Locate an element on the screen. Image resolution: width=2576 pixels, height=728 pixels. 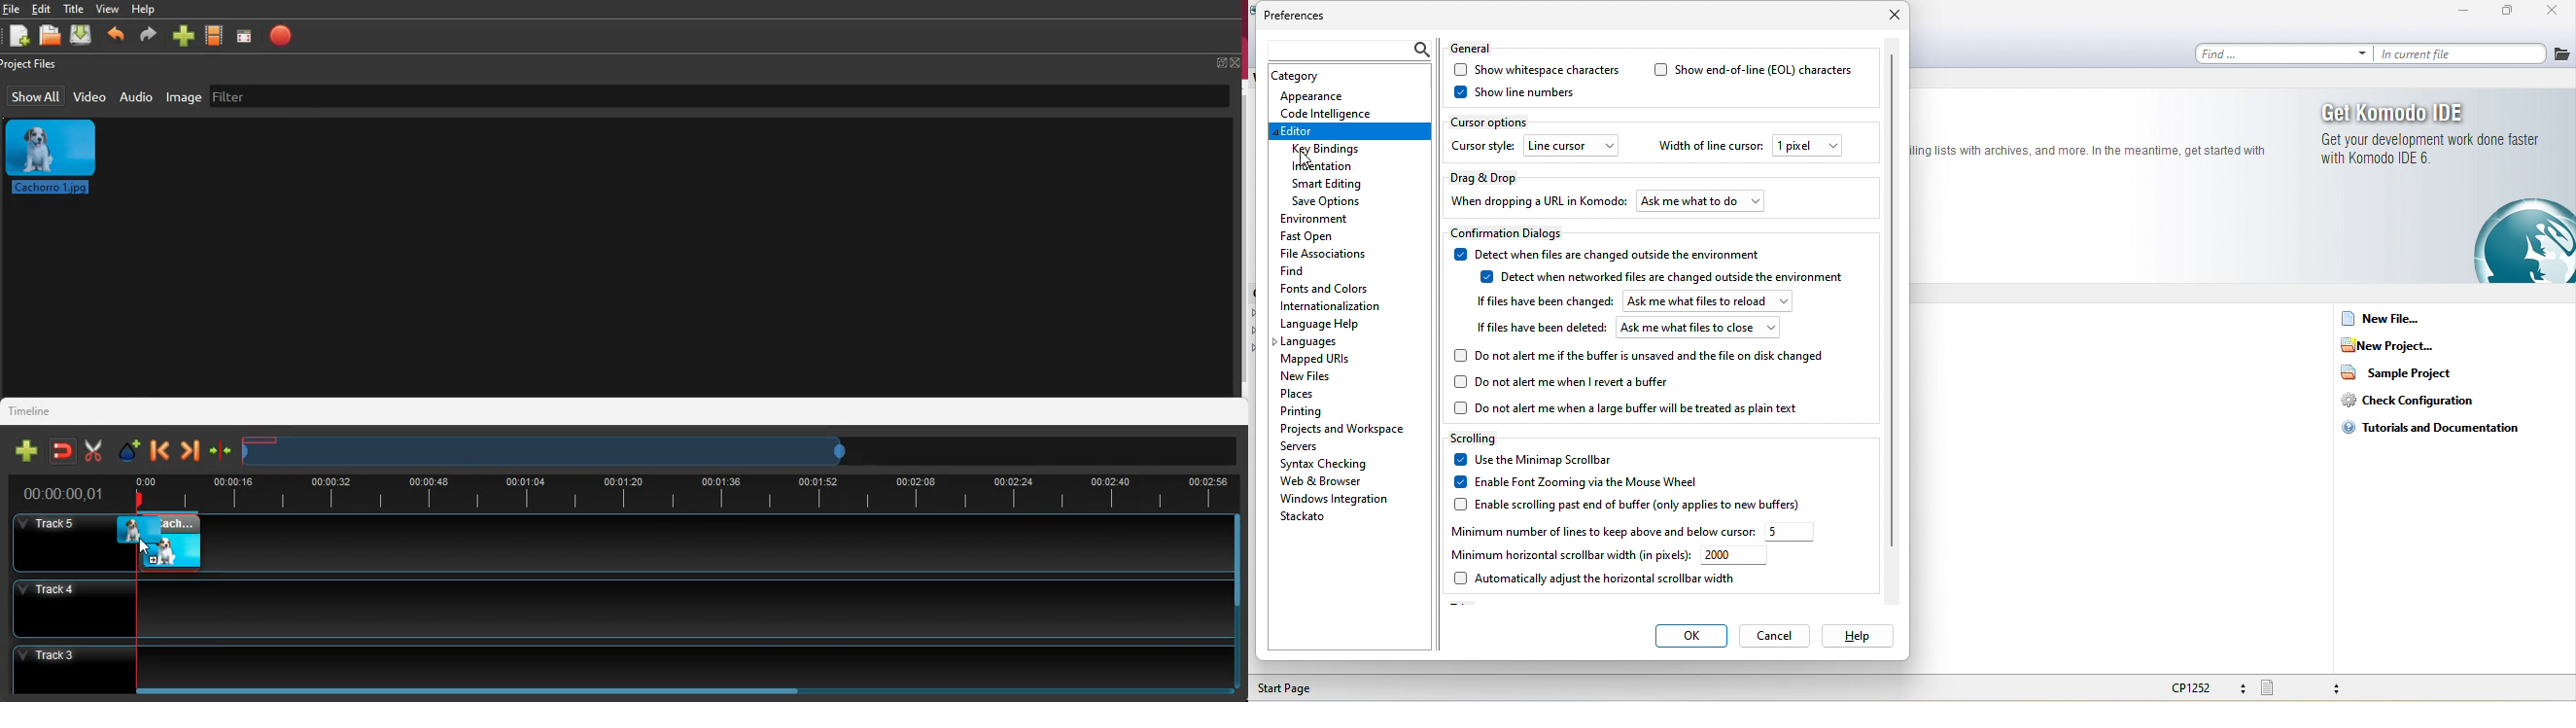
help is located at coordinates (147, 9).